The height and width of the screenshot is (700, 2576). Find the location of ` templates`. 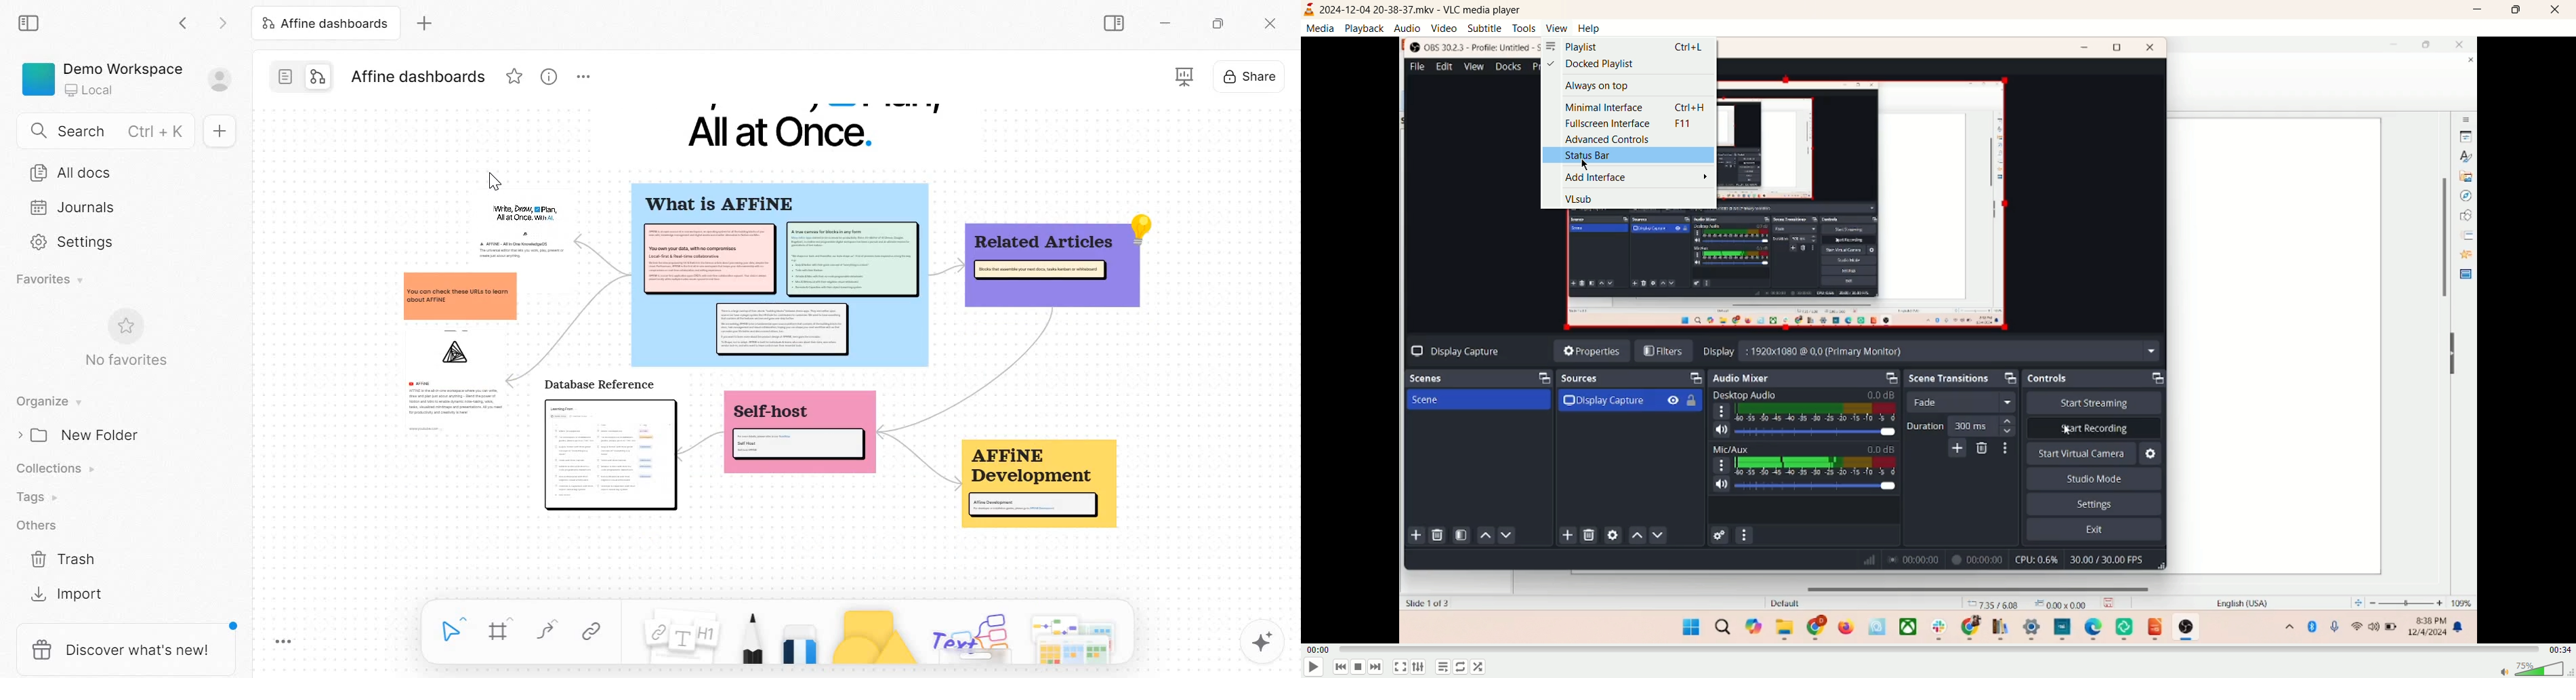

 templates is located at coordinates (1073, 638).